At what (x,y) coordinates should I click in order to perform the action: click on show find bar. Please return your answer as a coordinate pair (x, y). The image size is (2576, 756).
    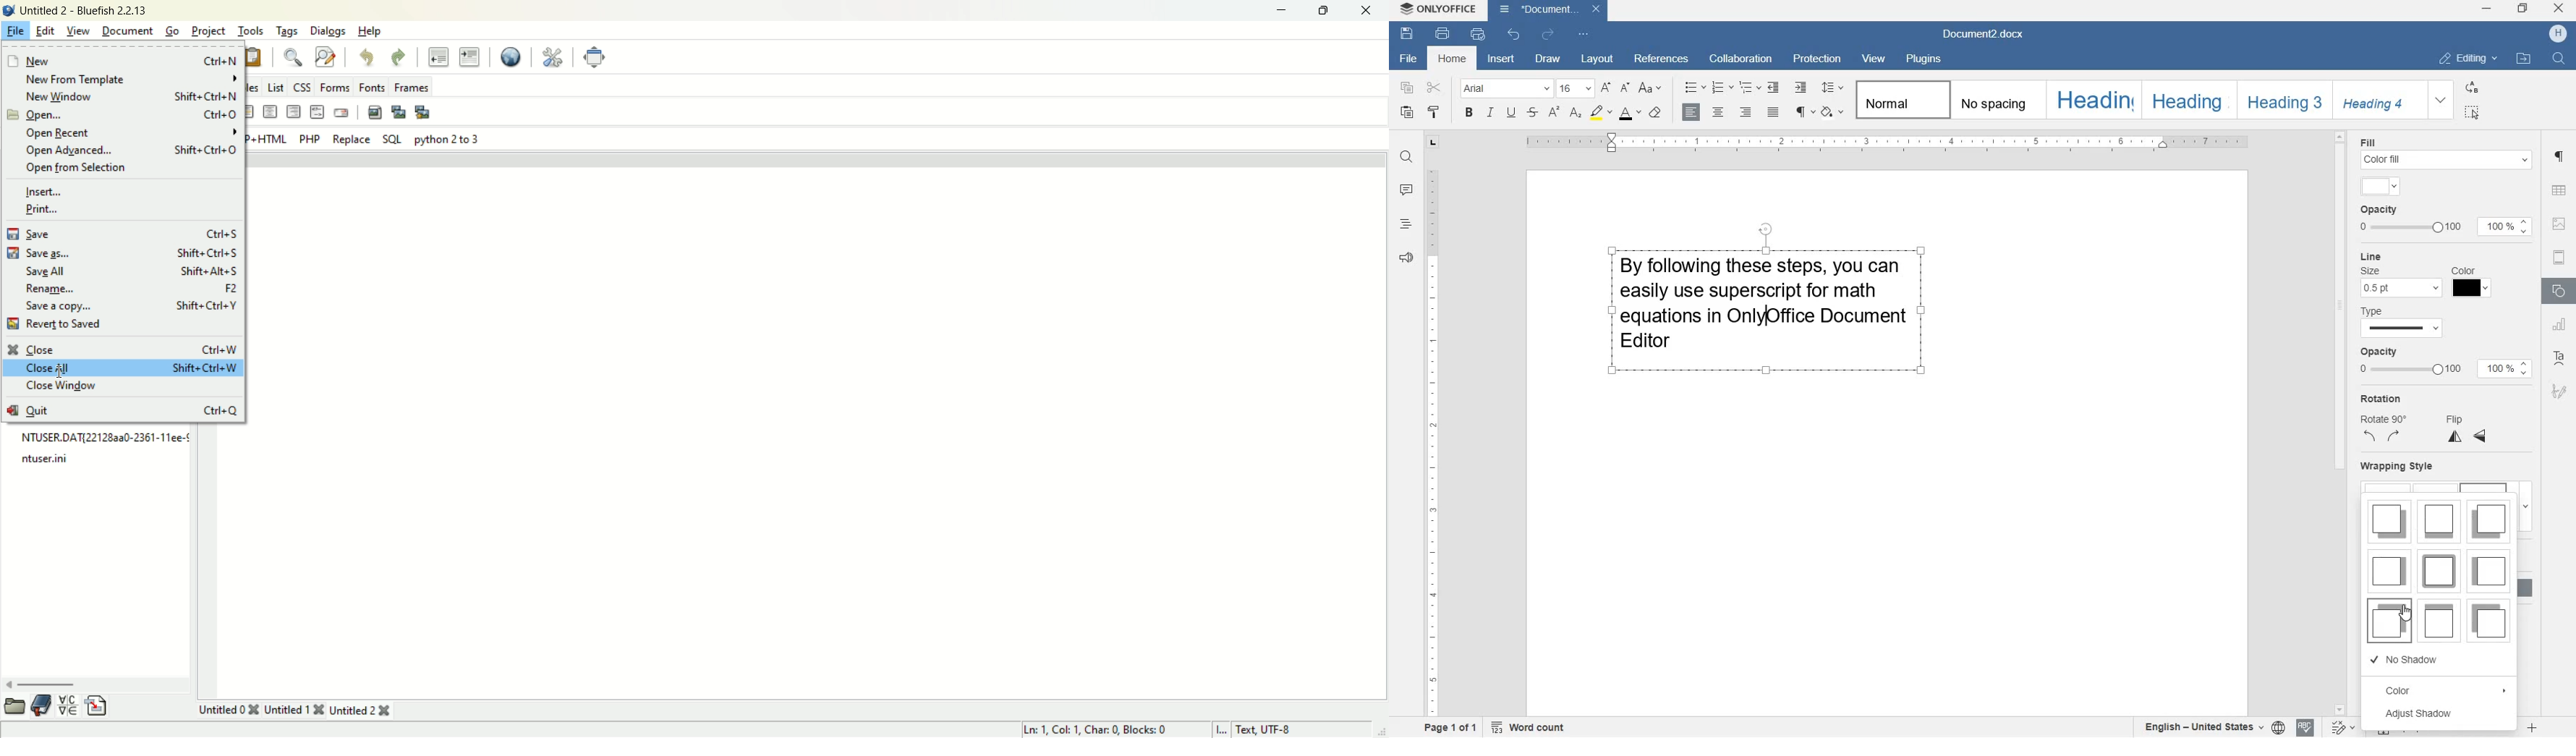
    Looking at the image, I should click on (292, 56).